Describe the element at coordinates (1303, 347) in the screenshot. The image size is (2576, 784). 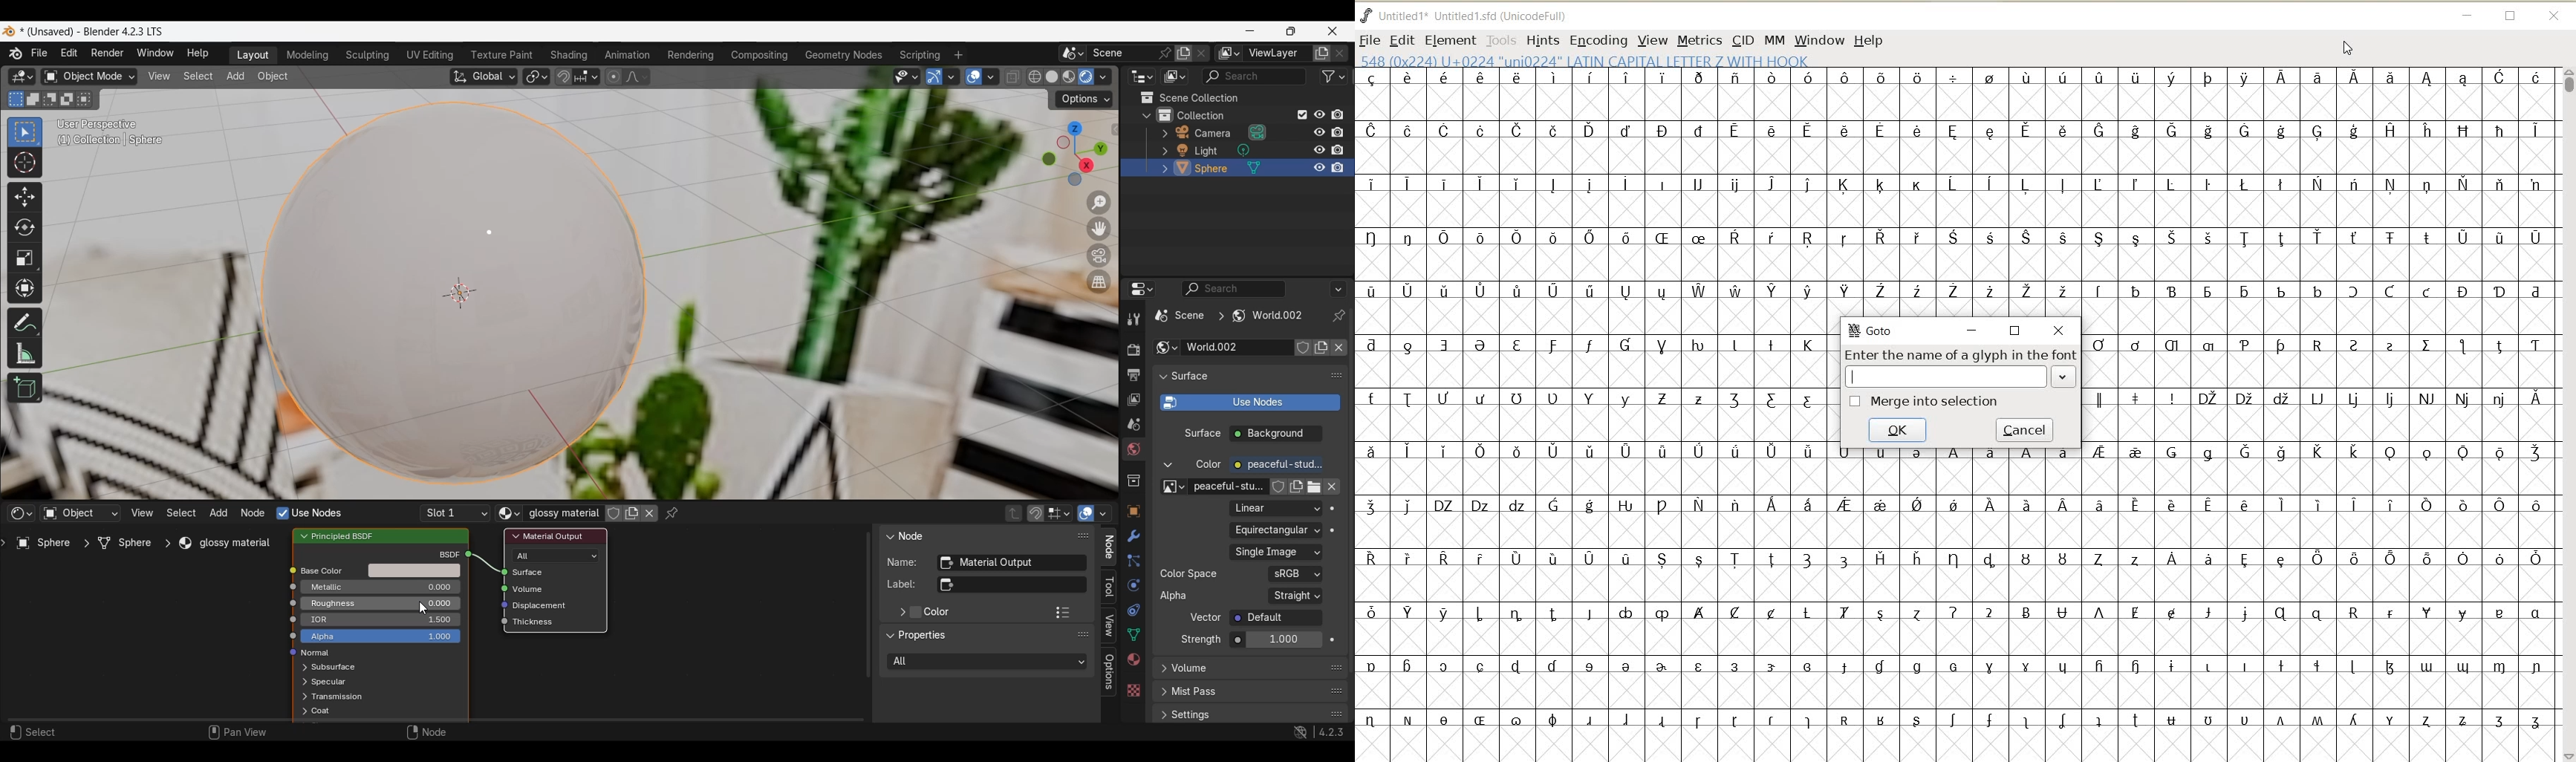
I see `Fake user` at that location.